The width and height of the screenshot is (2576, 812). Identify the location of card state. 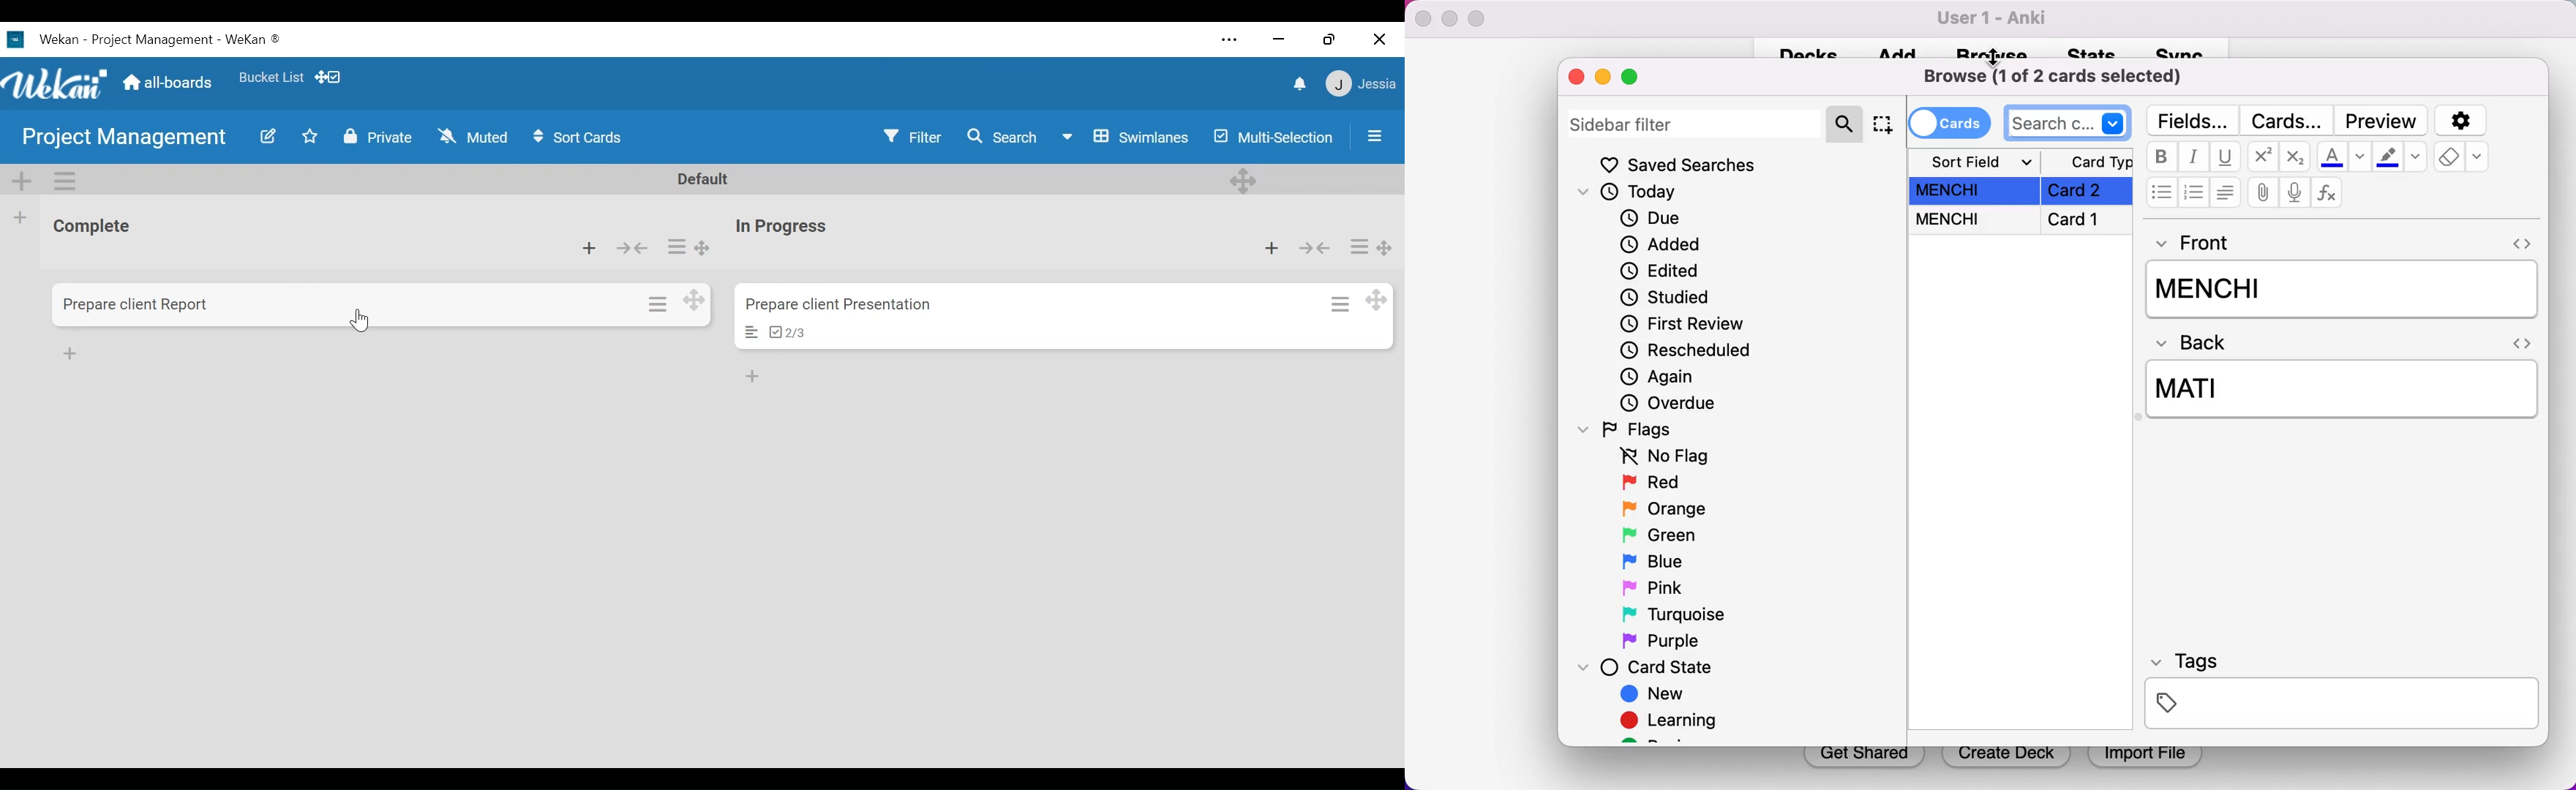
(1649, 667).